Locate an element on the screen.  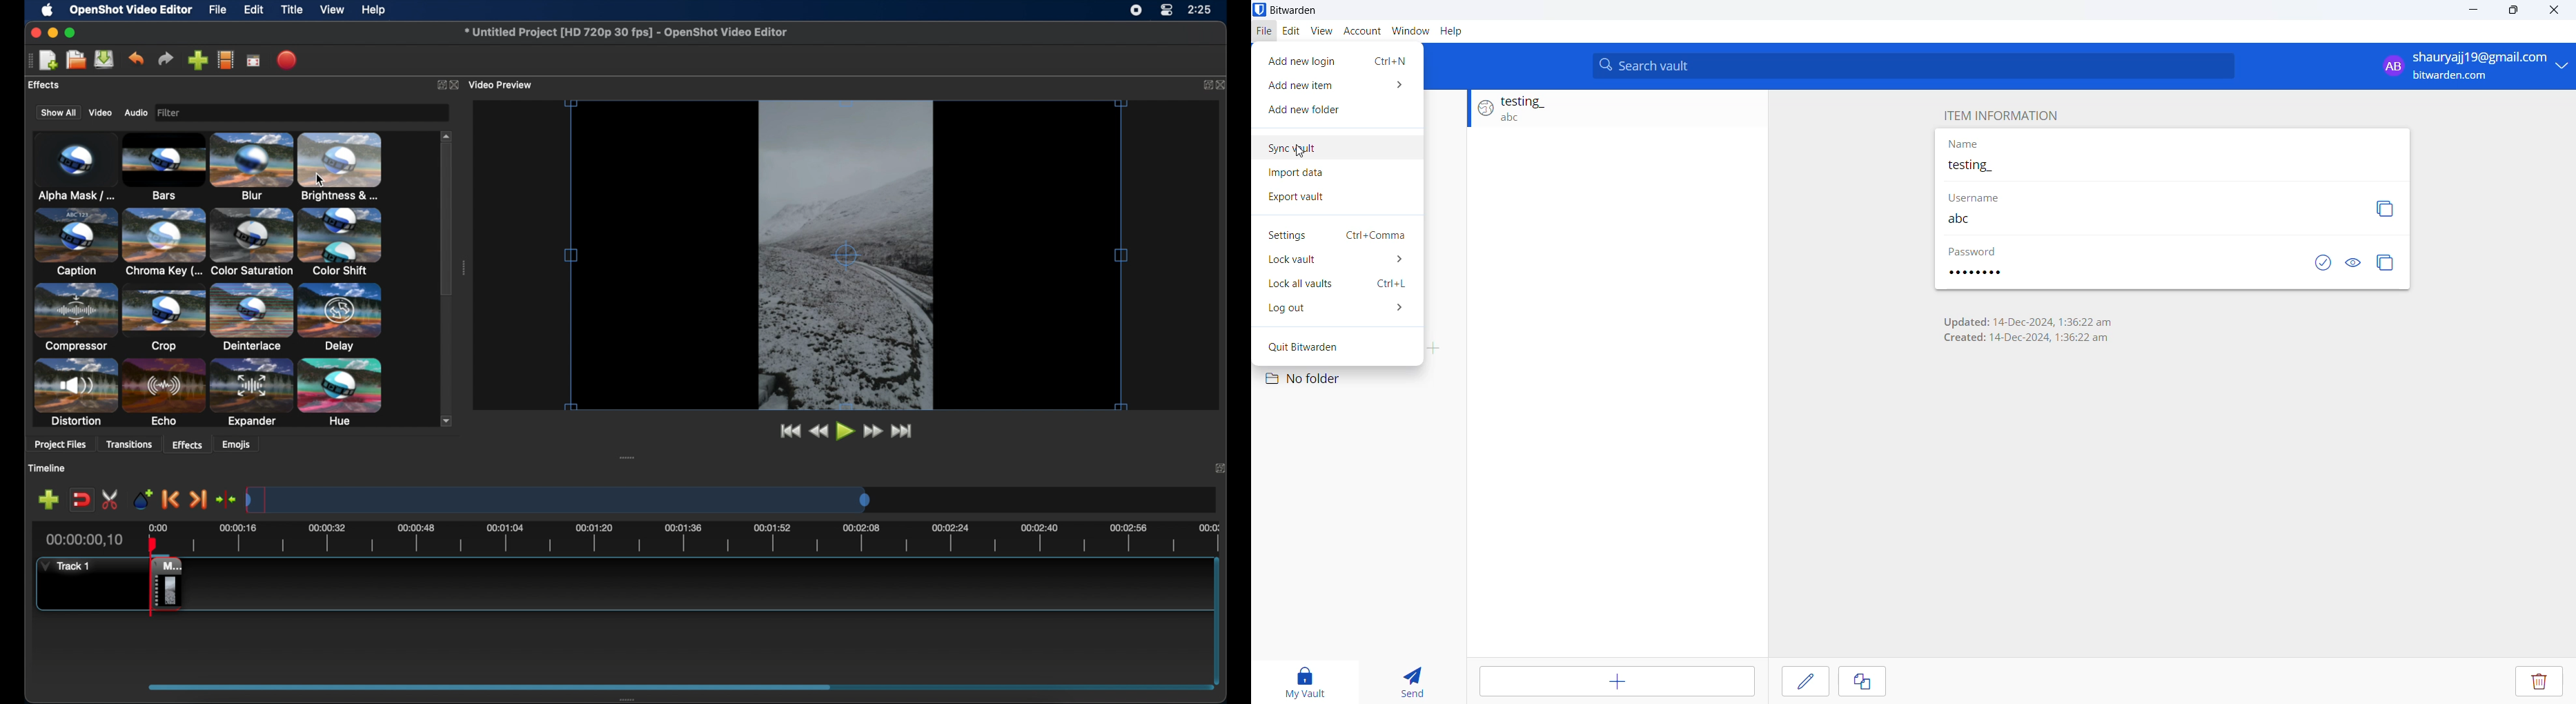
File is located at coordinates (1264, 32).